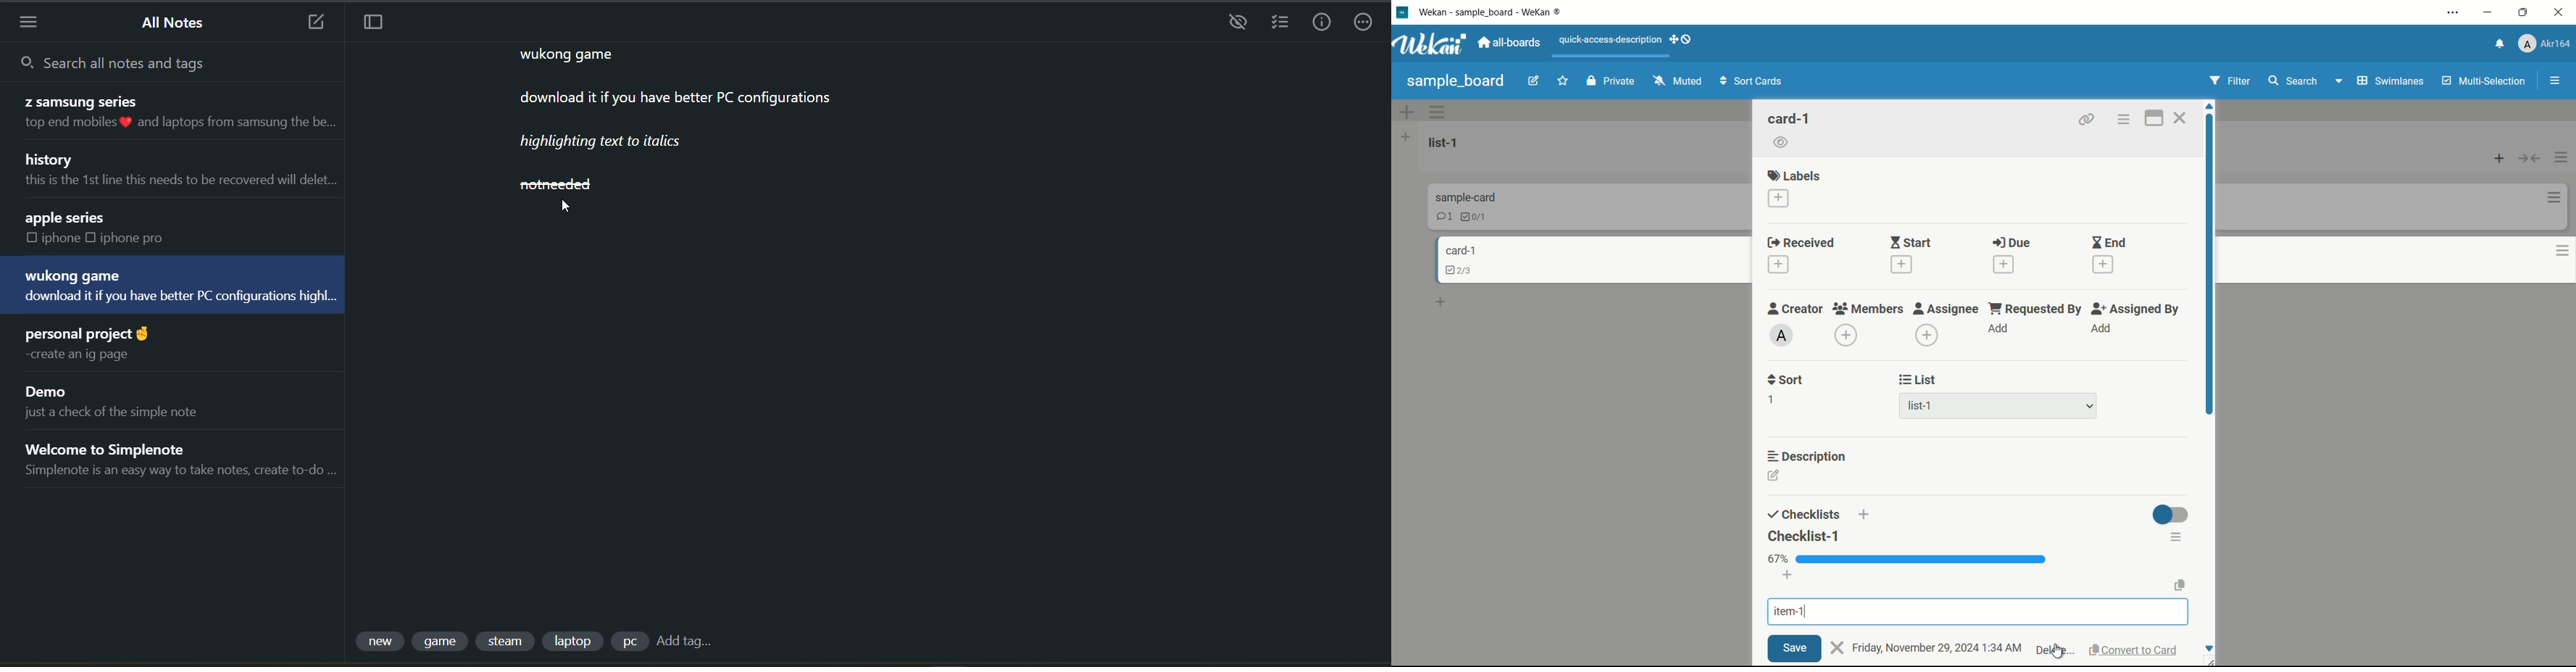 This screenshot has height=672, width=2576. Describe the element at coordinates (125, 402) in the screenshot. I see `note title and preview` at that location.